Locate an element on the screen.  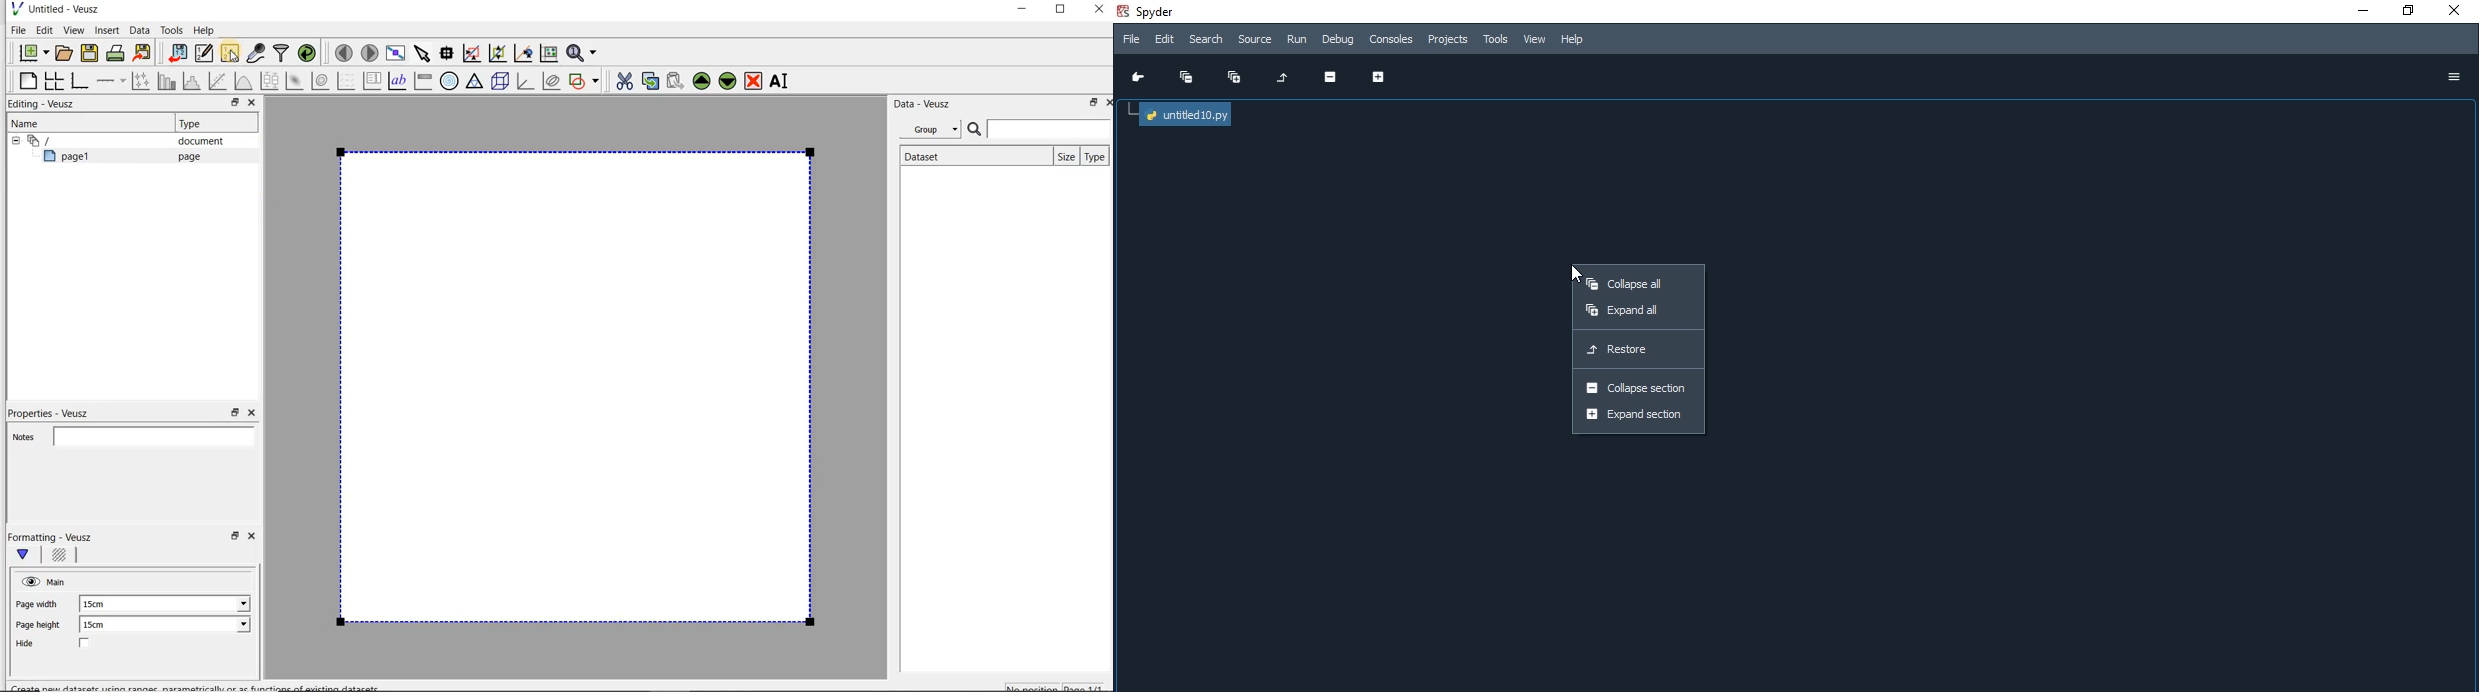
Help is located at coordinates (1580, 42).